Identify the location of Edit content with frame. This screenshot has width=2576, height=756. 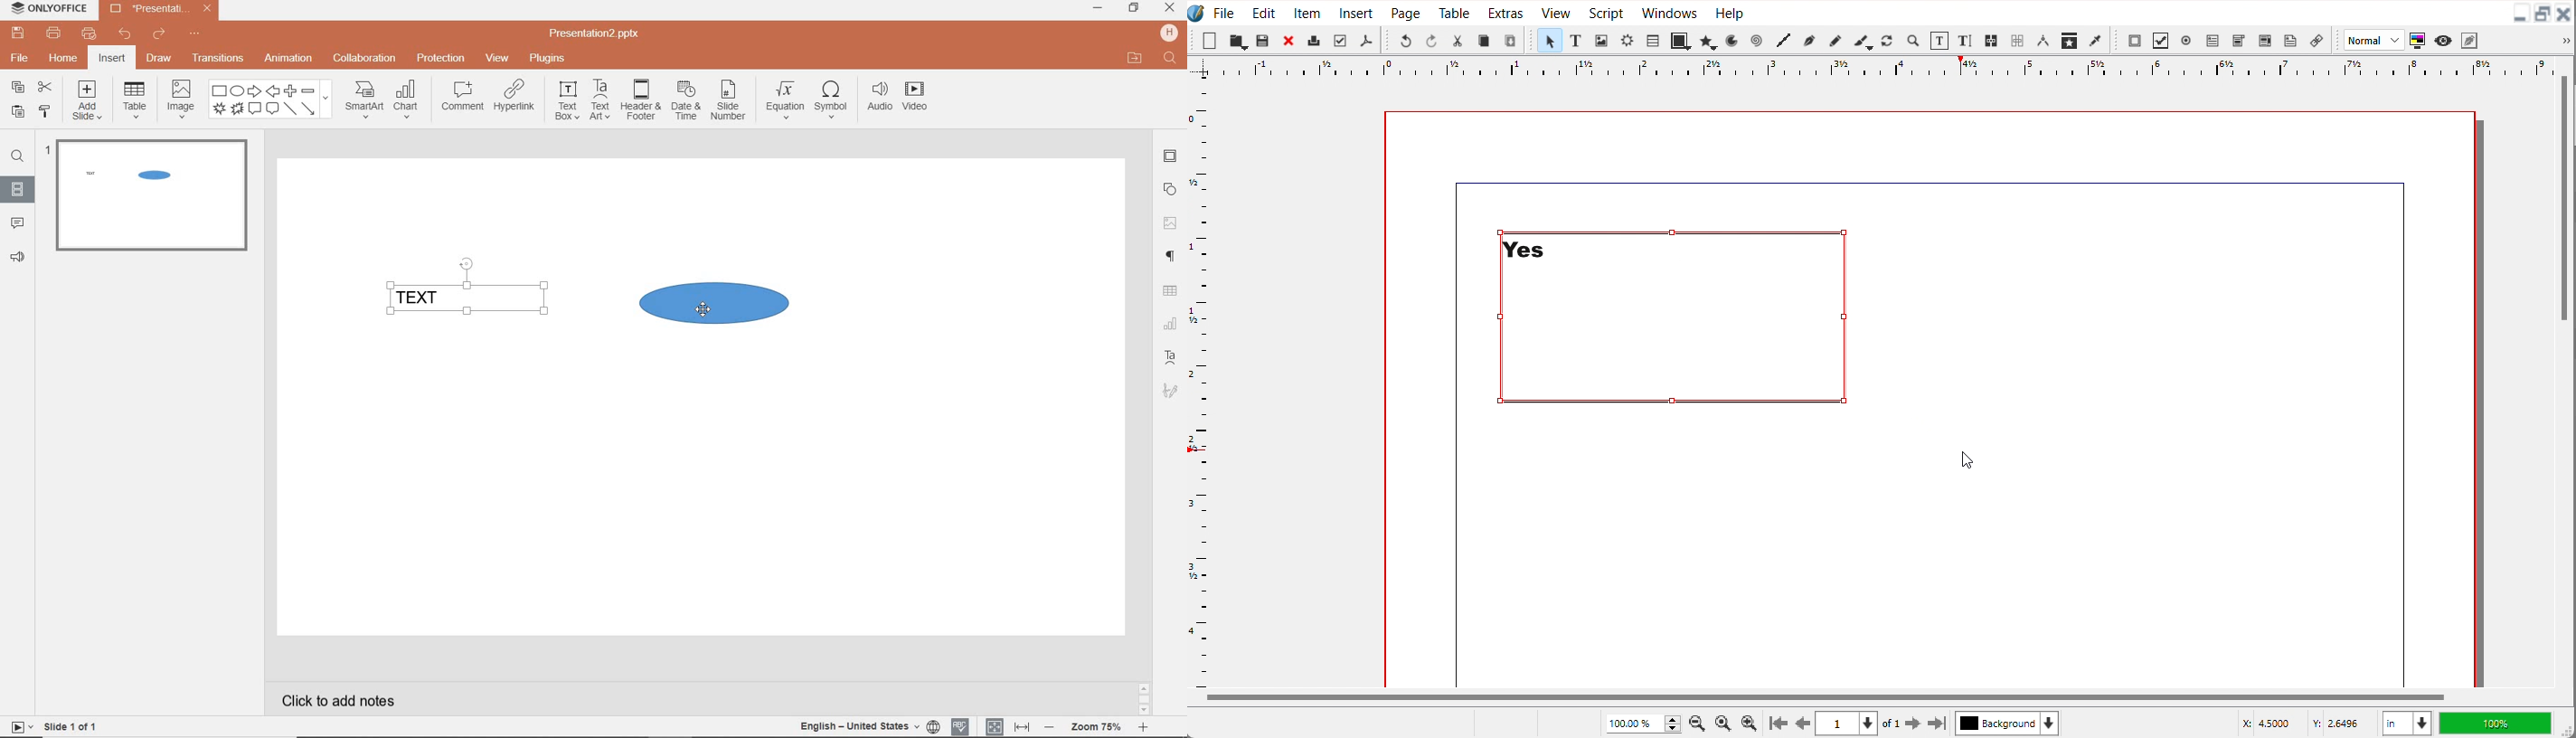
(1939, 41).